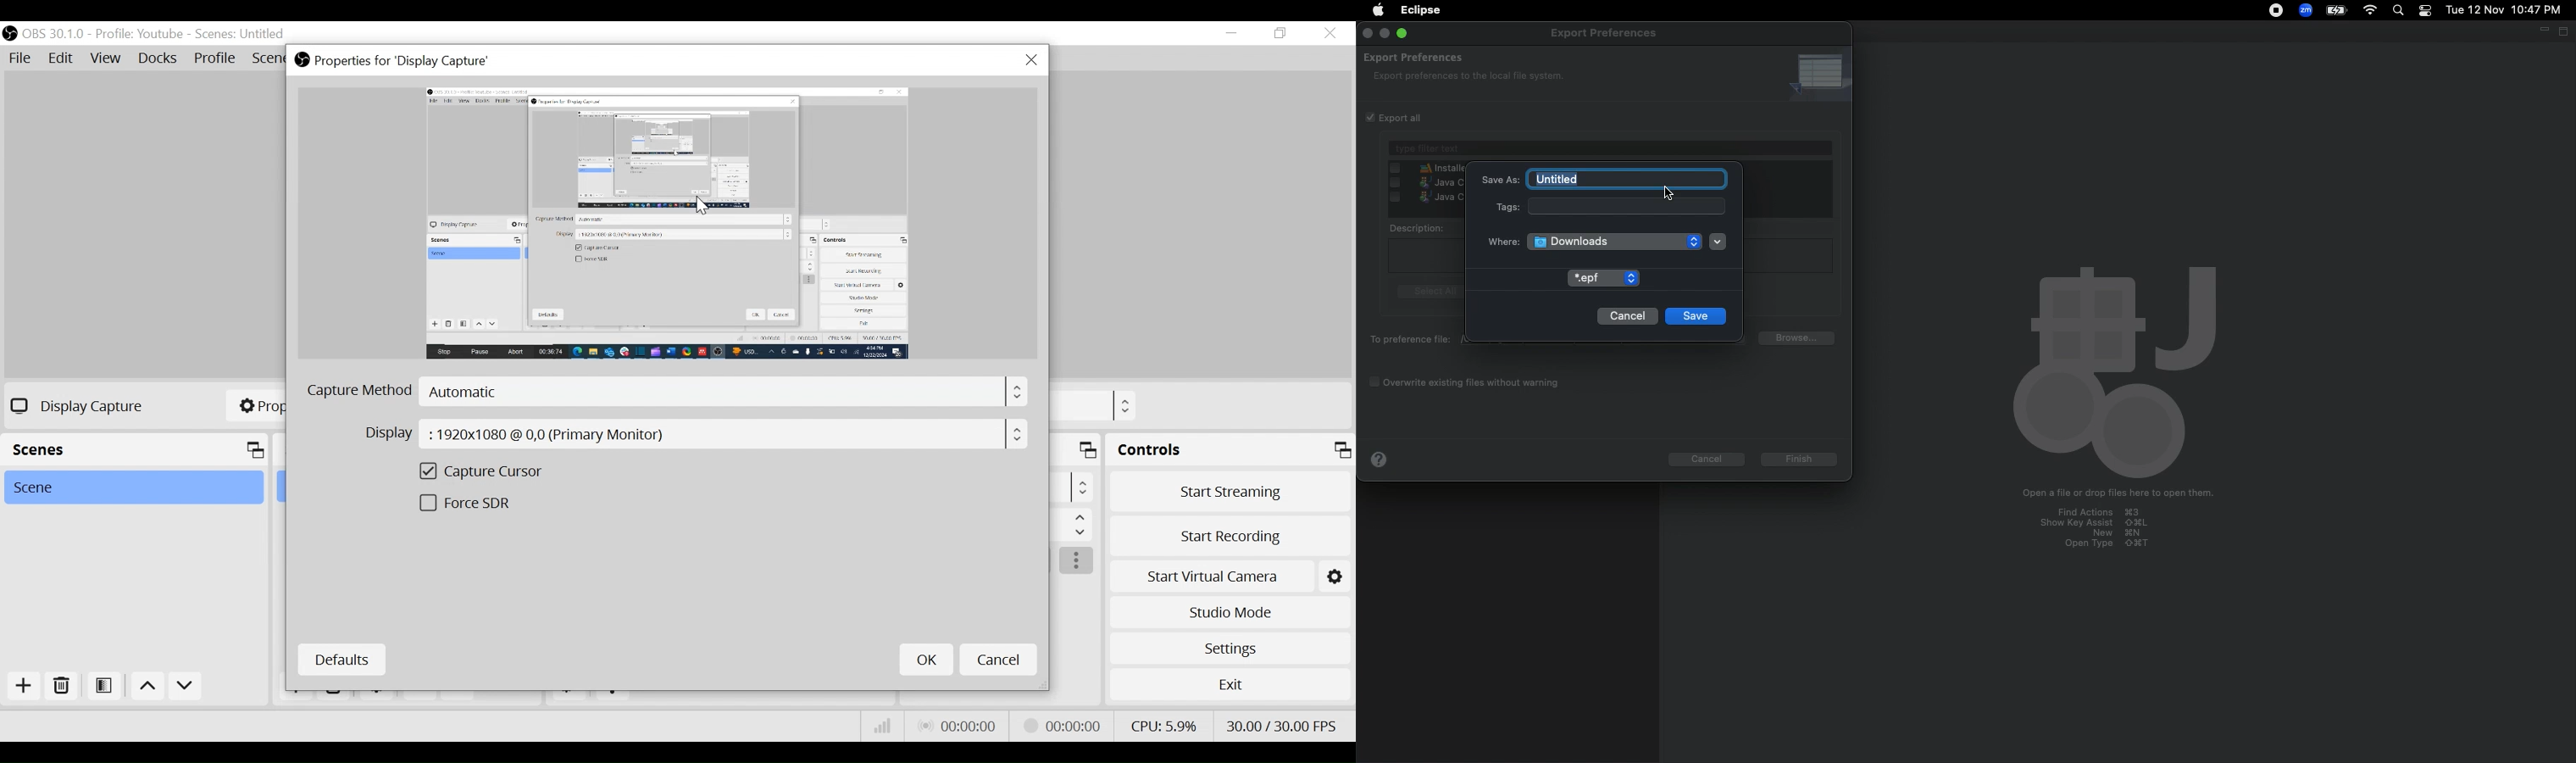  I want to click on Scenes, so click(241, 35).